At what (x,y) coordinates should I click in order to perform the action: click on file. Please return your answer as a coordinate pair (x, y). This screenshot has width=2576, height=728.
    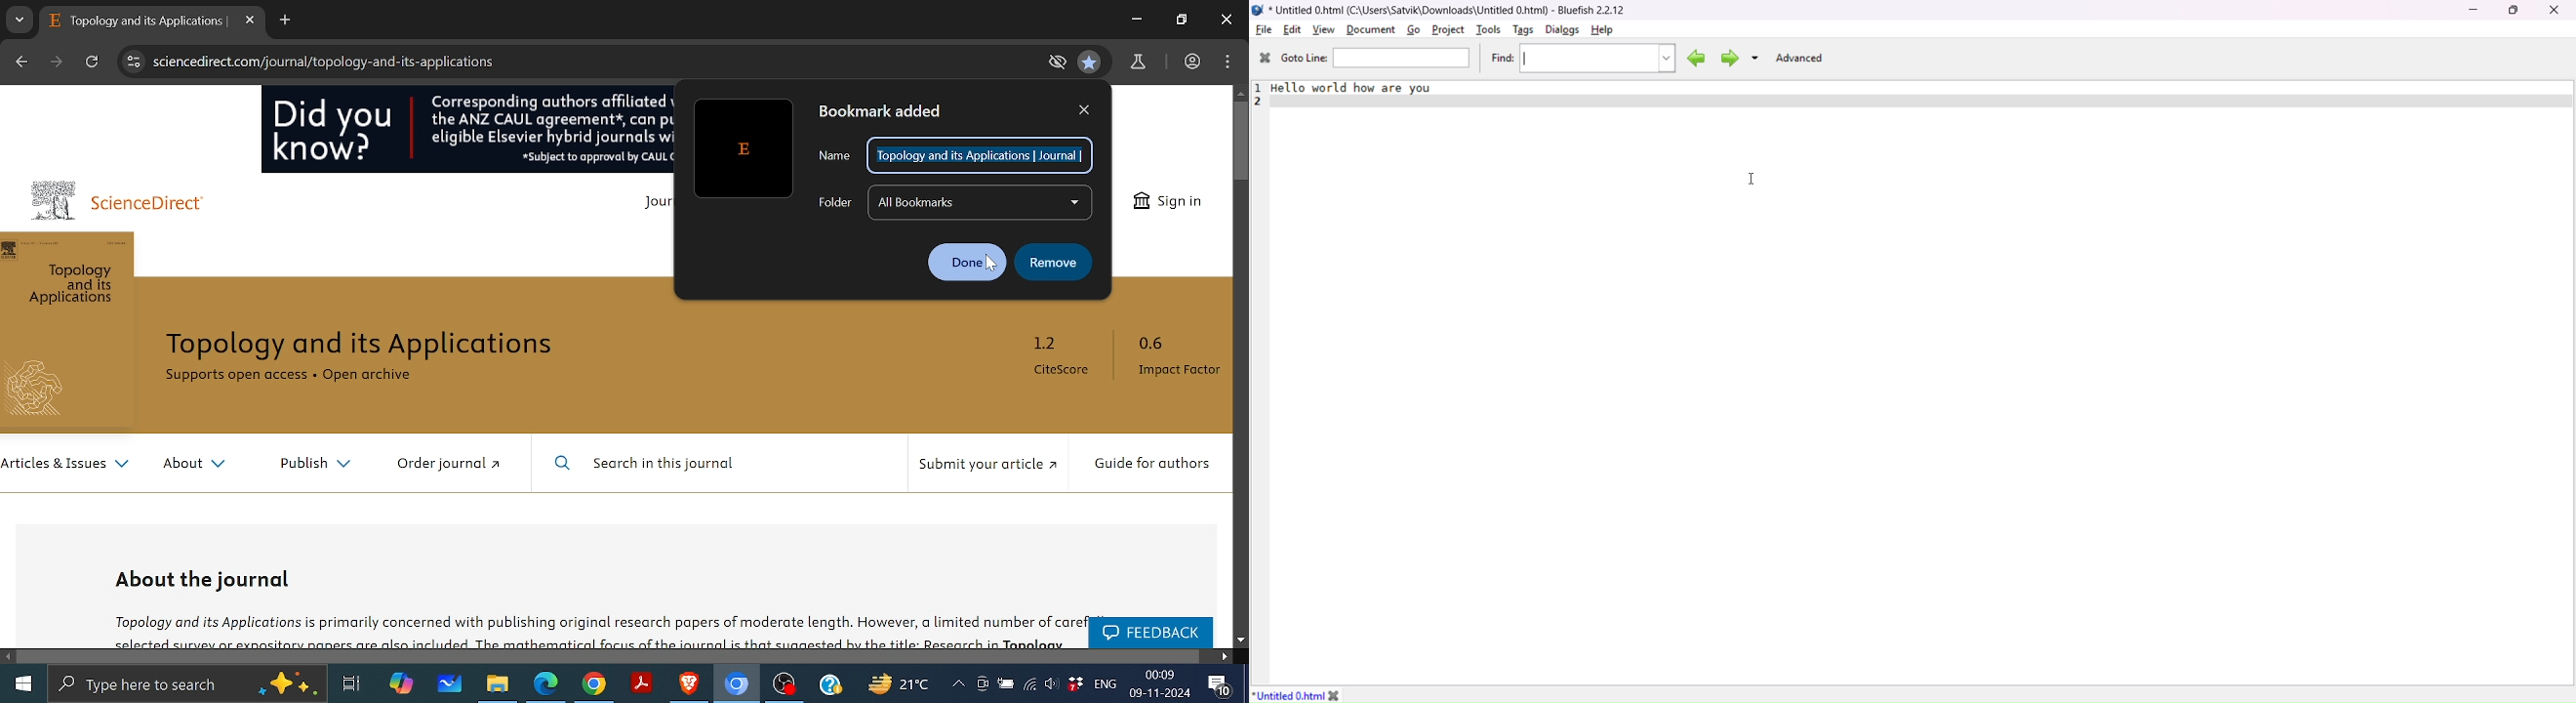
    Looking at the image, I should click on (1265, 30).